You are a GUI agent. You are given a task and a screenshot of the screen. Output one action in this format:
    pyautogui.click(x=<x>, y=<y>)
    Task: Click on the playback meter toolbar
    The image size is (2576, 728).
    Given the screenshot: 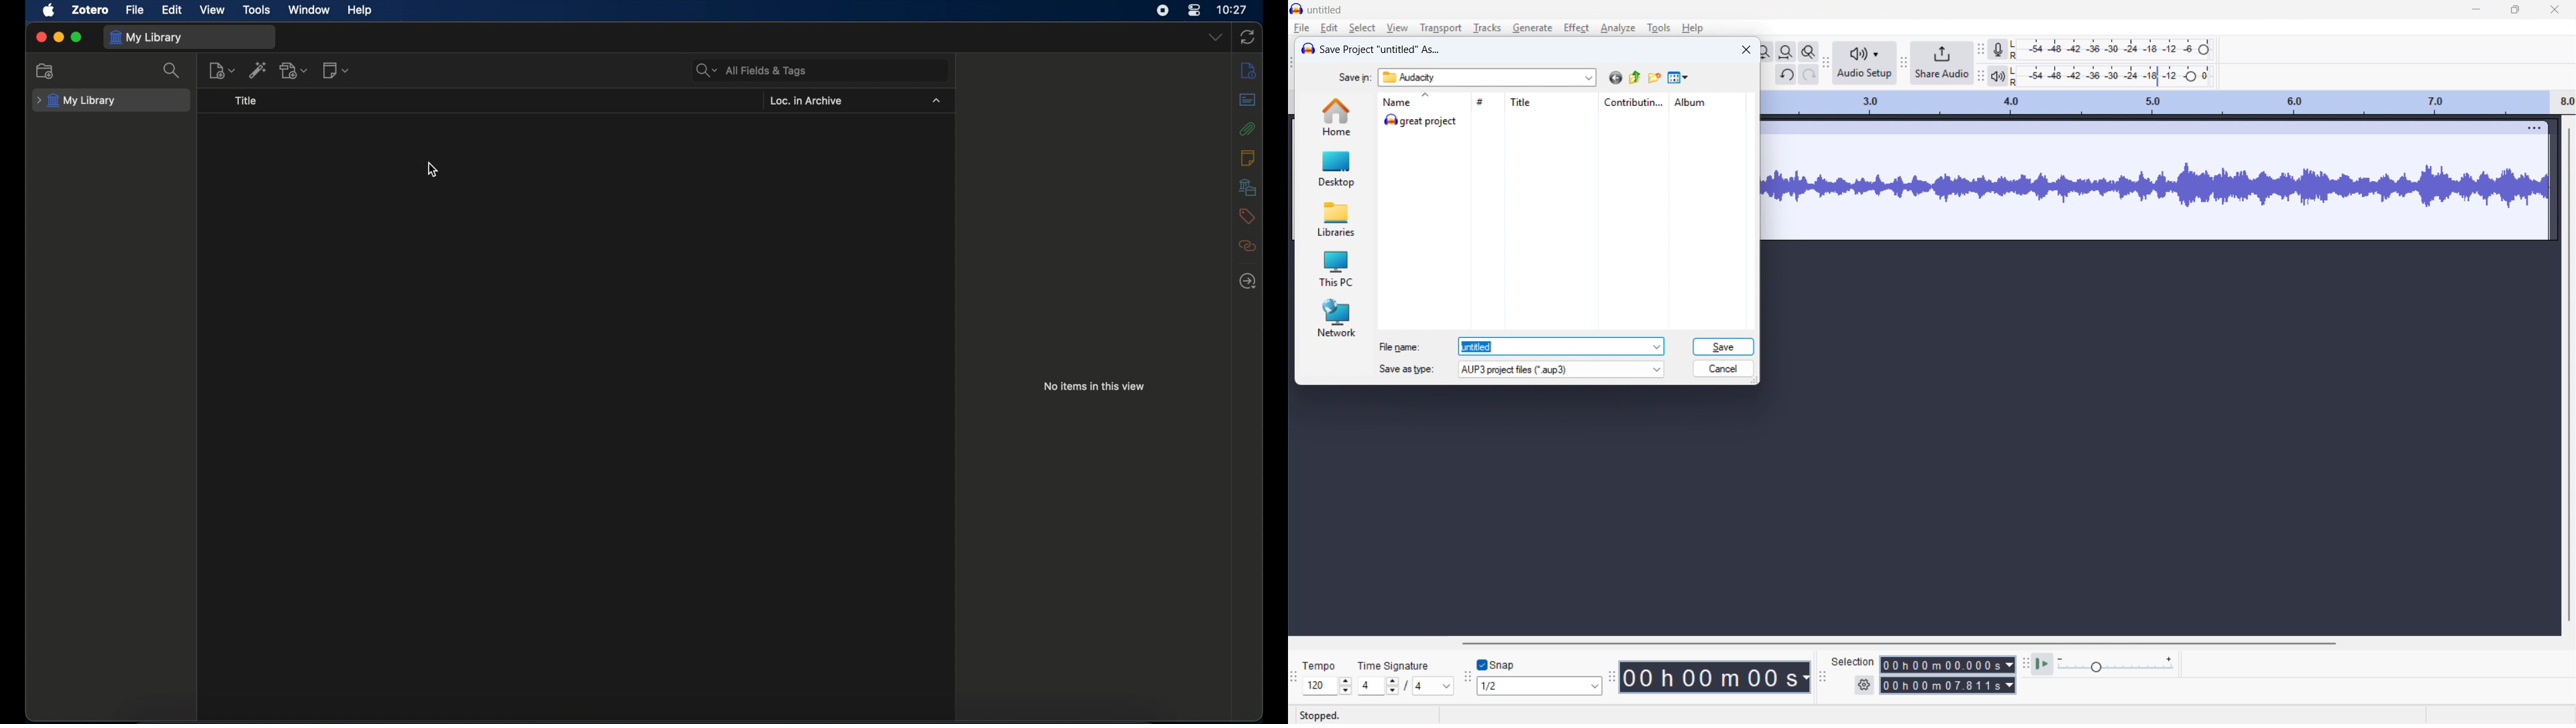 What is the action you would take?
    pyautogui.click(x=1980, y=77)
    